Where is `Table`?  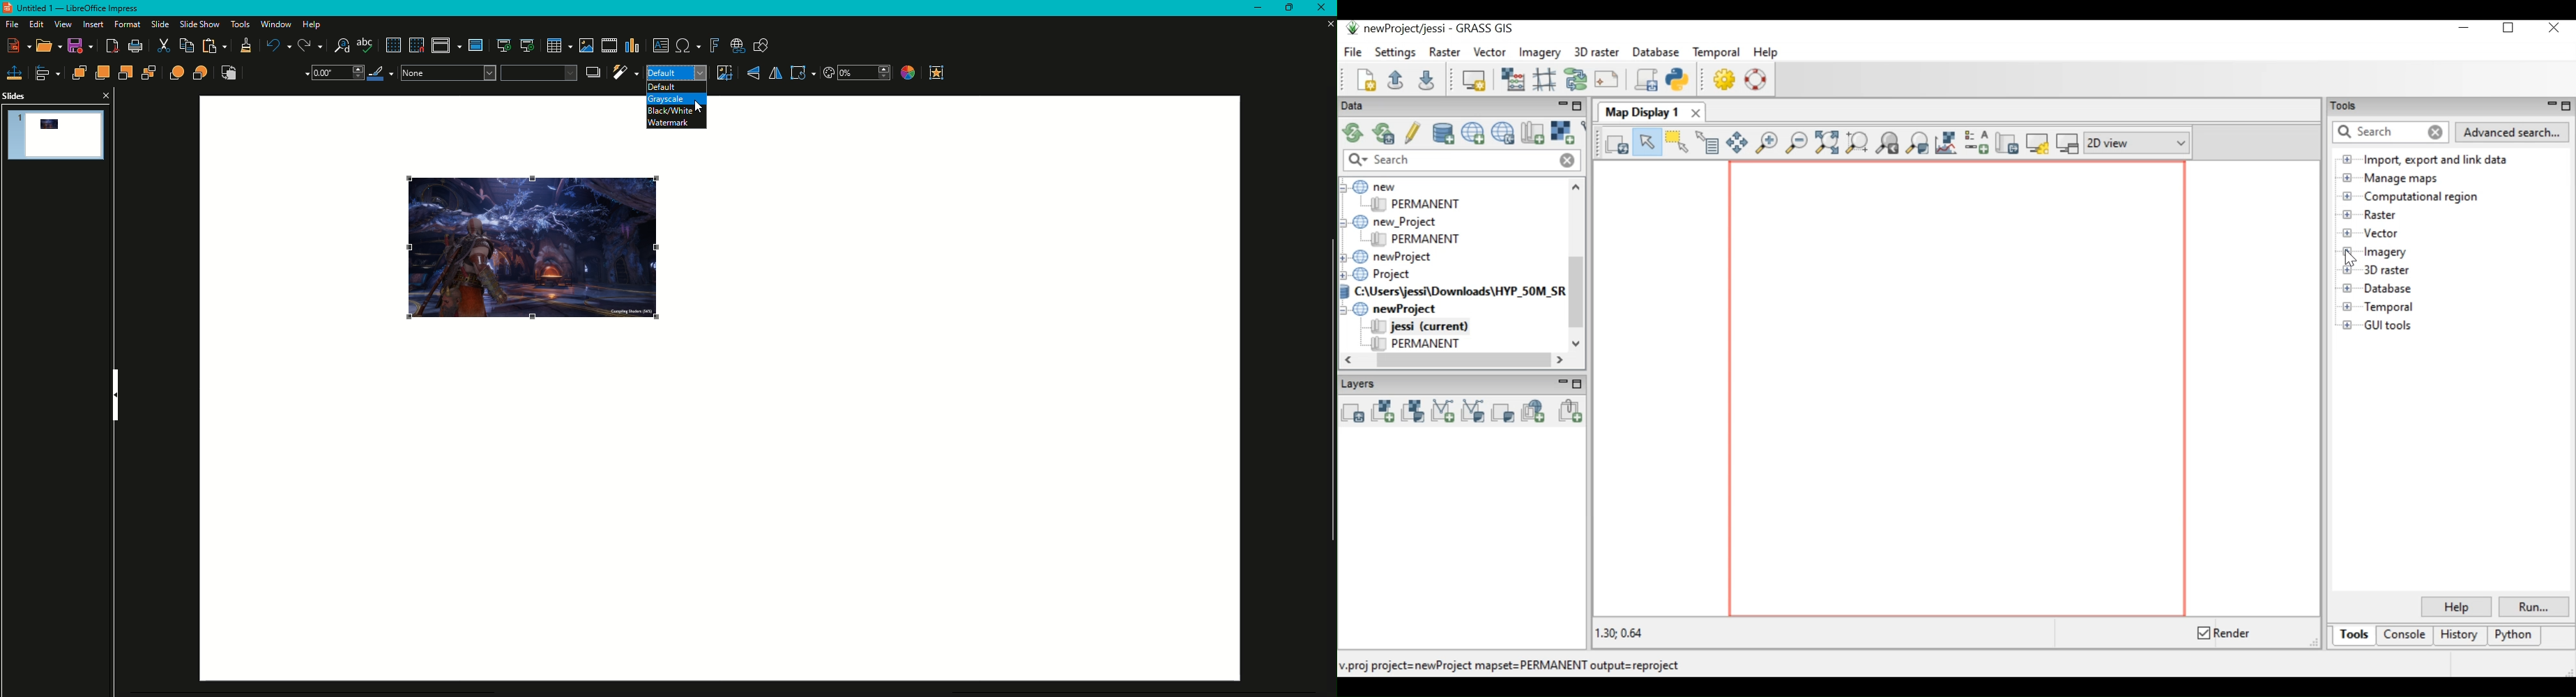
Table is located at coordinates (558, 46).